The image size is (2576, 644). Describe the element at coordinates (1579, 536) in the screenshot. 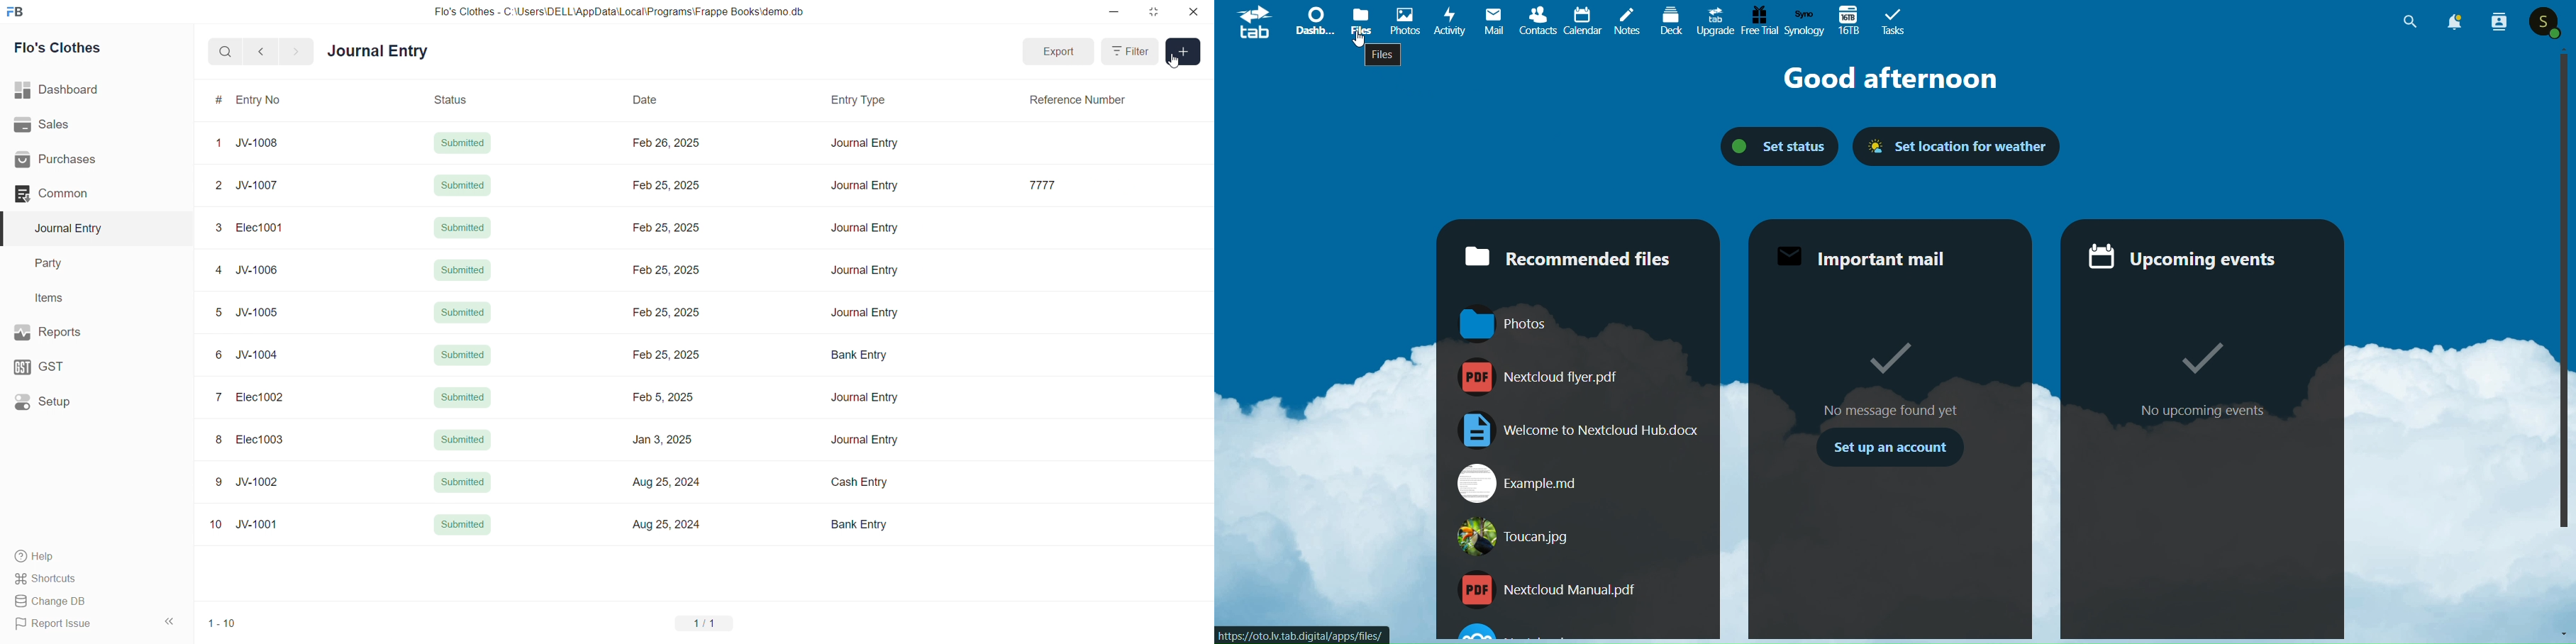

I see `Toucan.jpg` at that location.